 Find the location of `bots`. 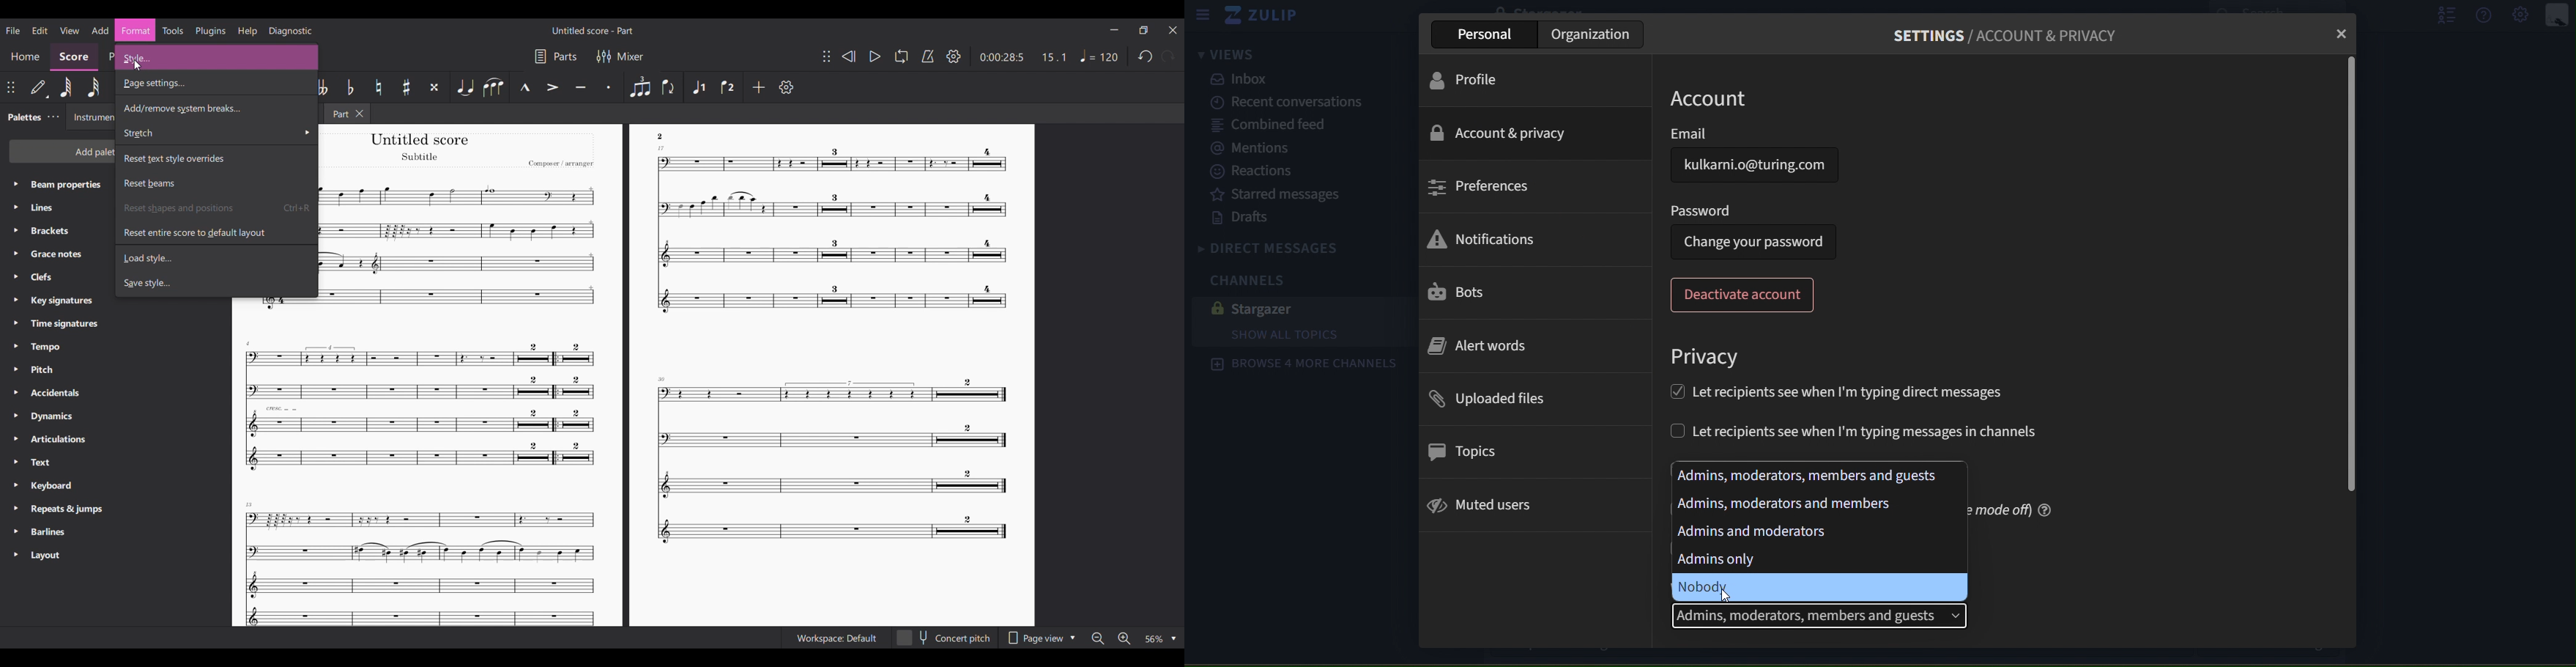

bots is located at coordinates (1459, 293).